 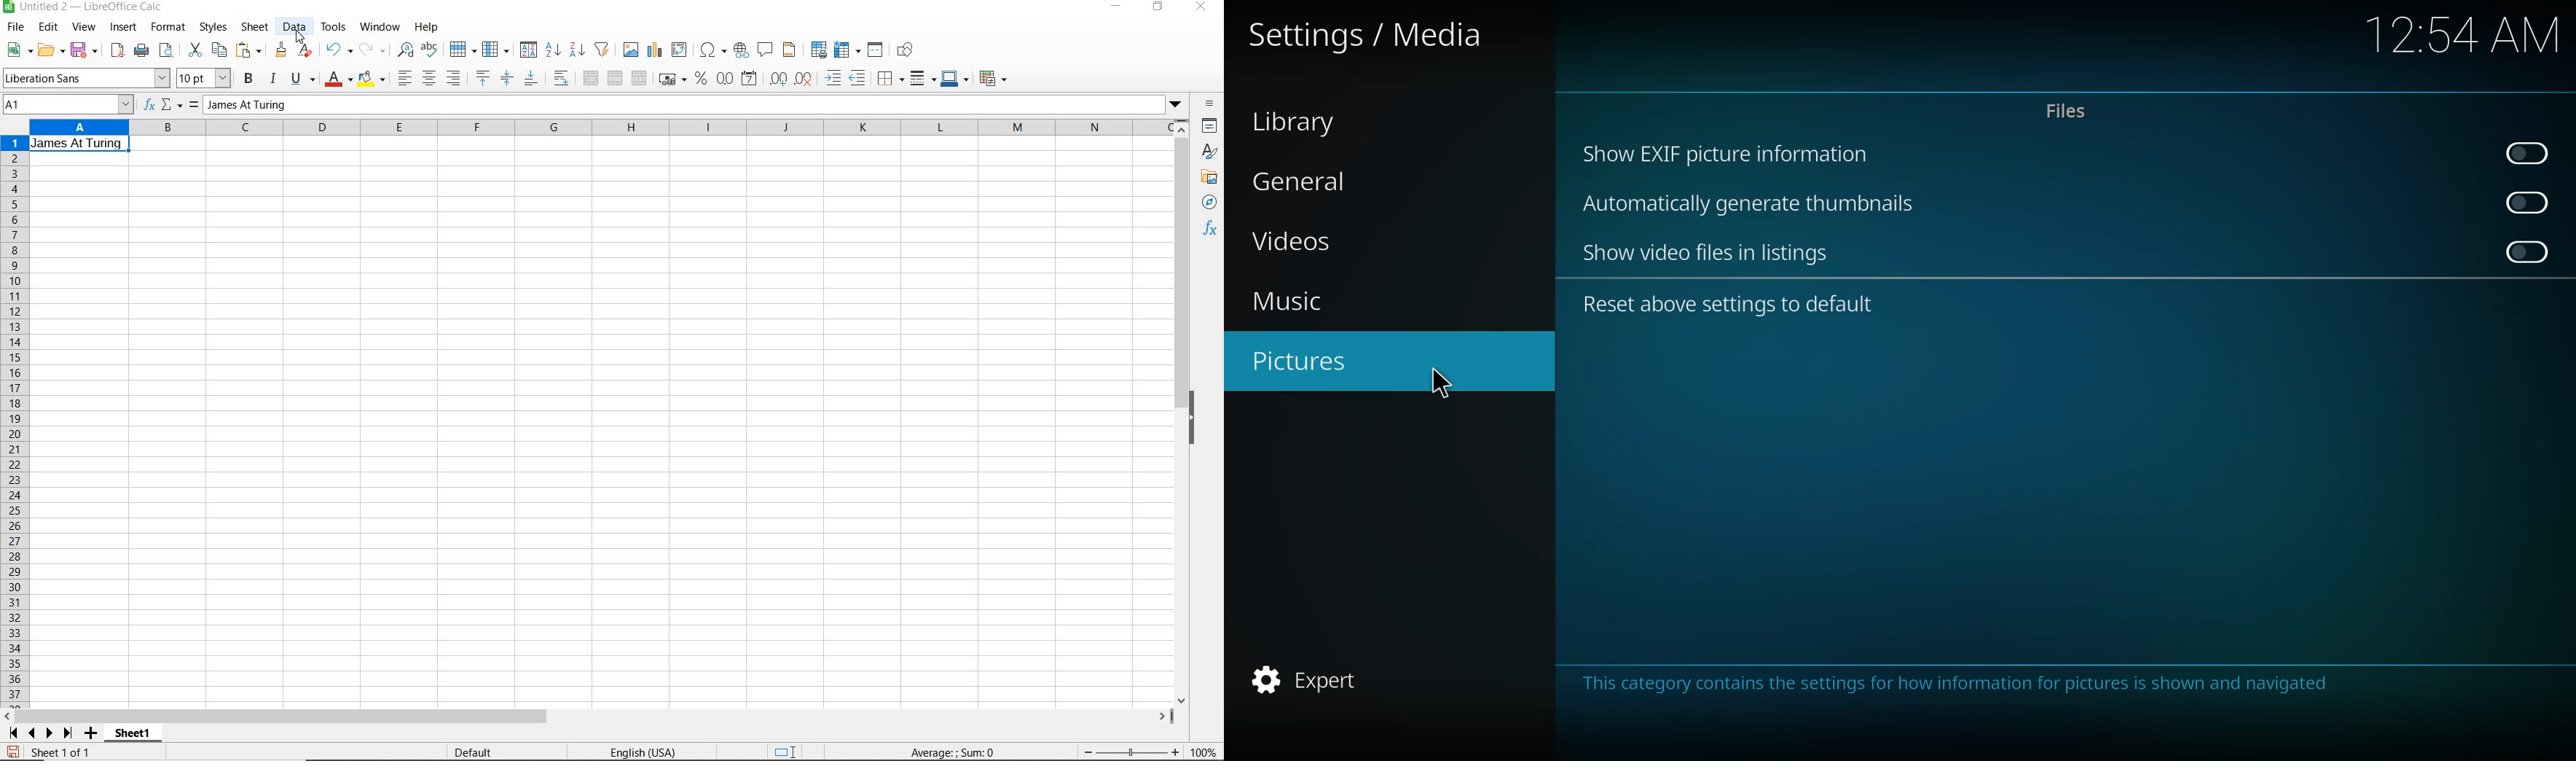 I want to click on automatically generate thumbnails, so click(x=1751, y=205).